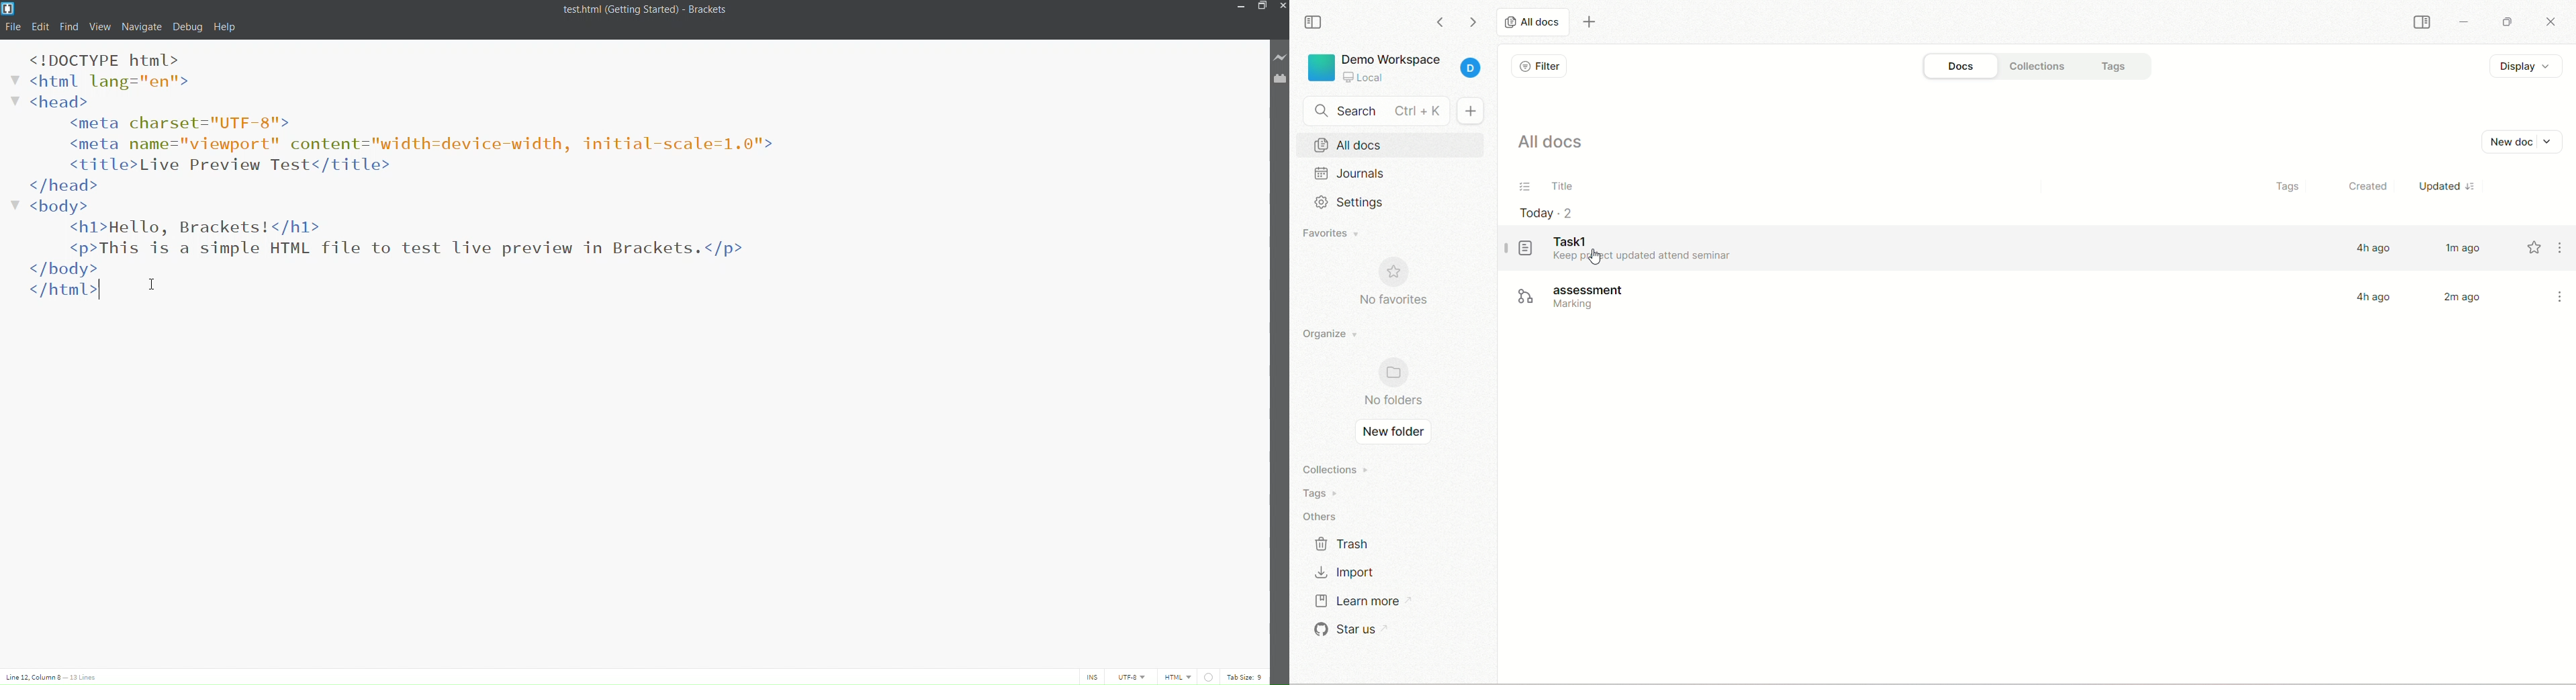 The image size is (2576, 700). What do you see at coordinates (1281, 5) in the screenshot?
I see `Close` at bounding box center [1281, 5].